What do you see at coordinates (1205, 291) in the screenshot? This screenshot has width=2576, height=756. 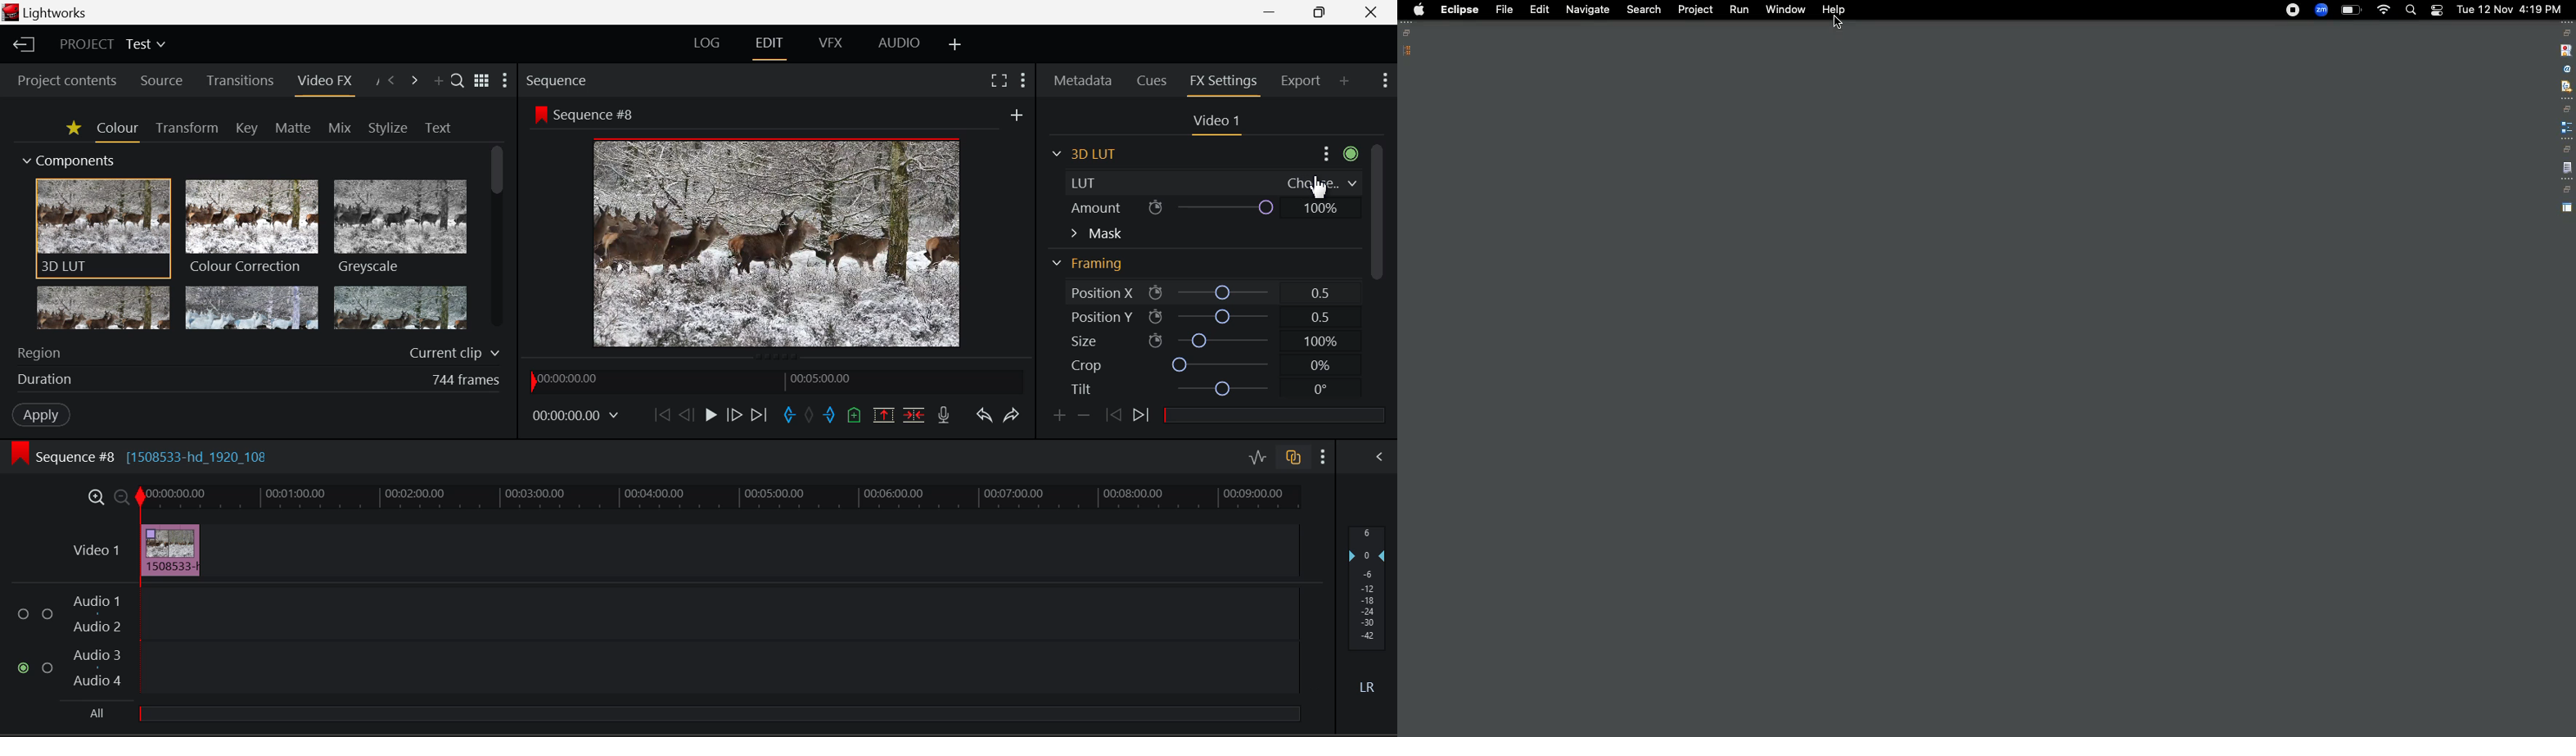 I see `Position X` at bounding box center [1205, 291].